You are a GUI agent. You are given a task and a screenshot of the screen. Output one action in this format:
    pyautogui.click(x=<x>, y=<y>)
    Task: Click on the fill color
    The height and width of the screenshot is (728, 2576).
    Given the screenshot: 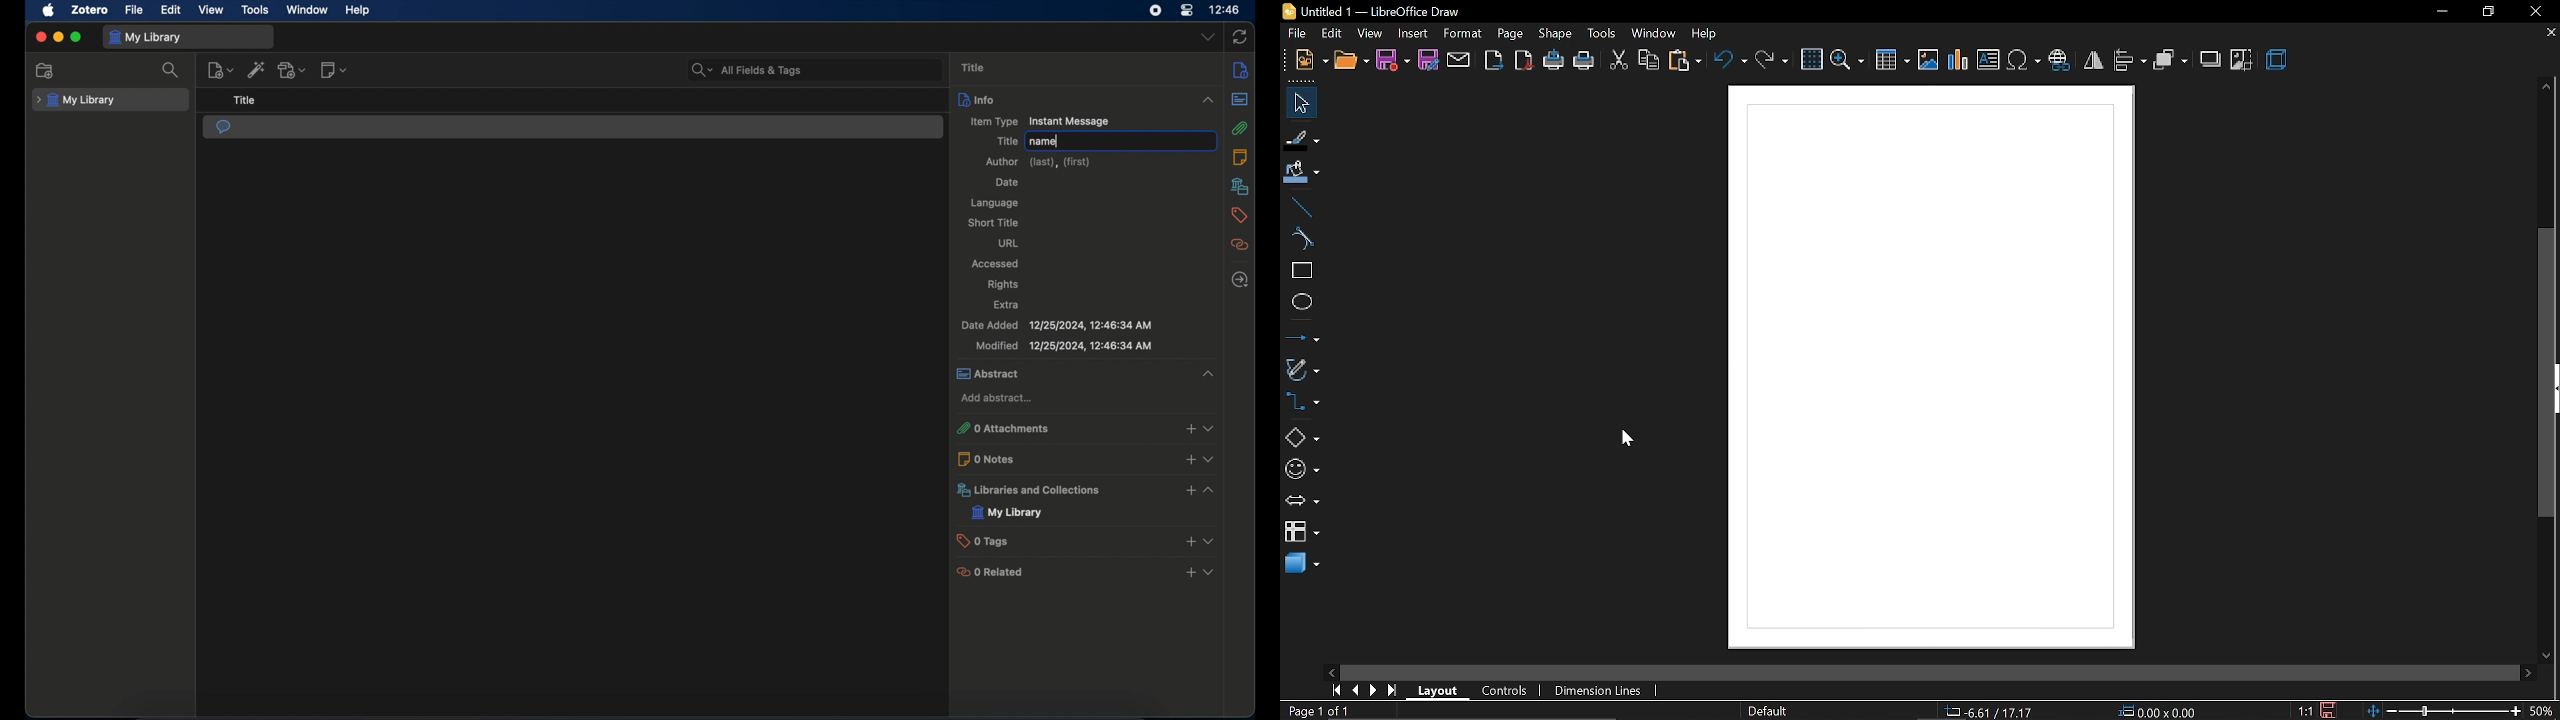 What is the action you would take?
    pyautogui.click(x=1302, y=171)
    